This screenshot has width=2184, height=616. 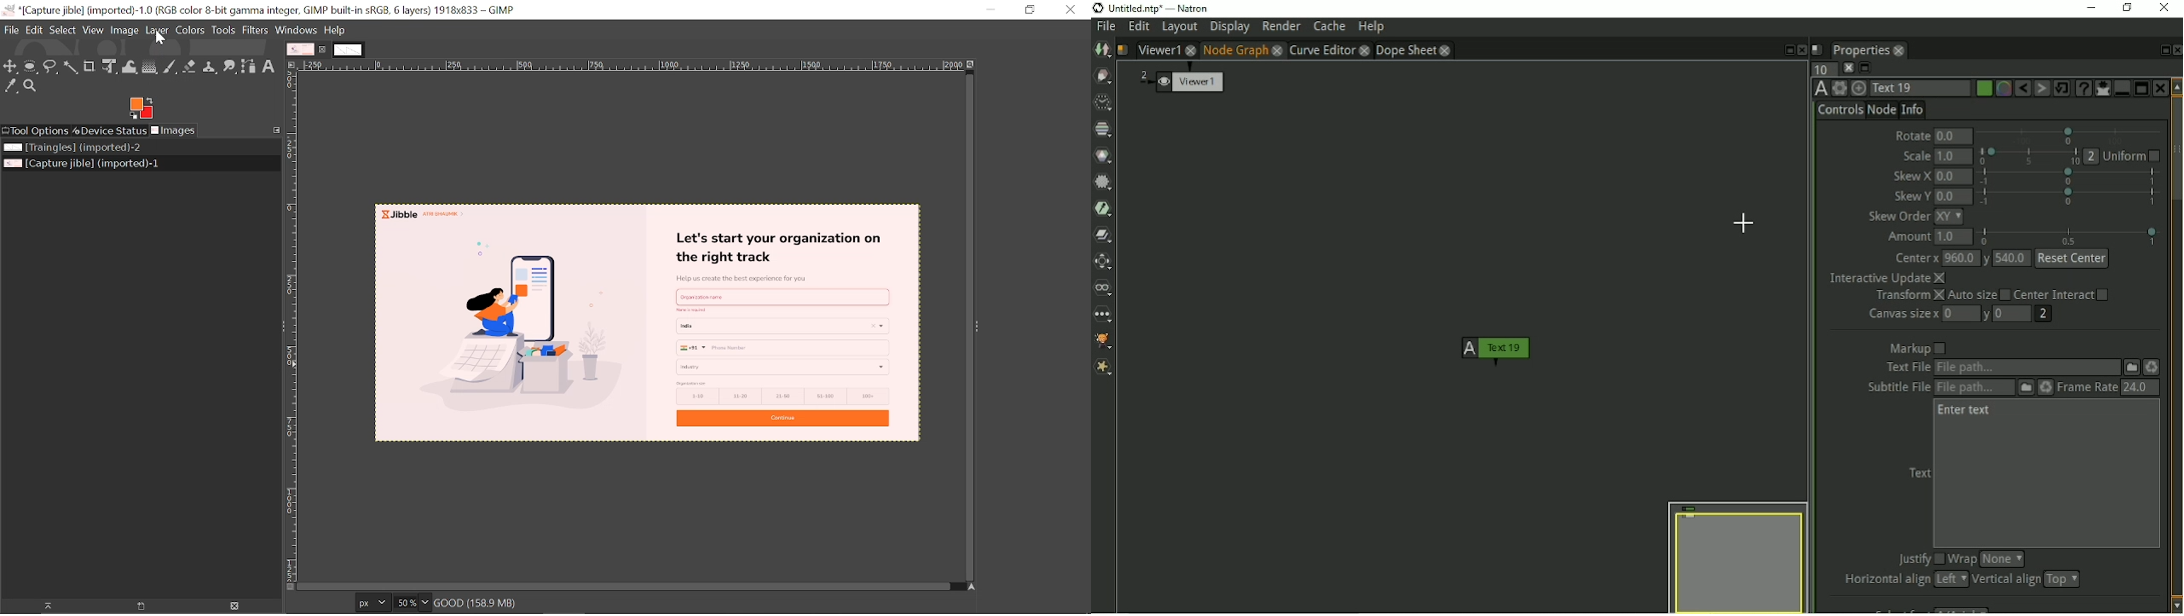 What do you see at coordinates (235, 606) in the screenshot?
I see `Delete image` at bounding box center [235, 606].